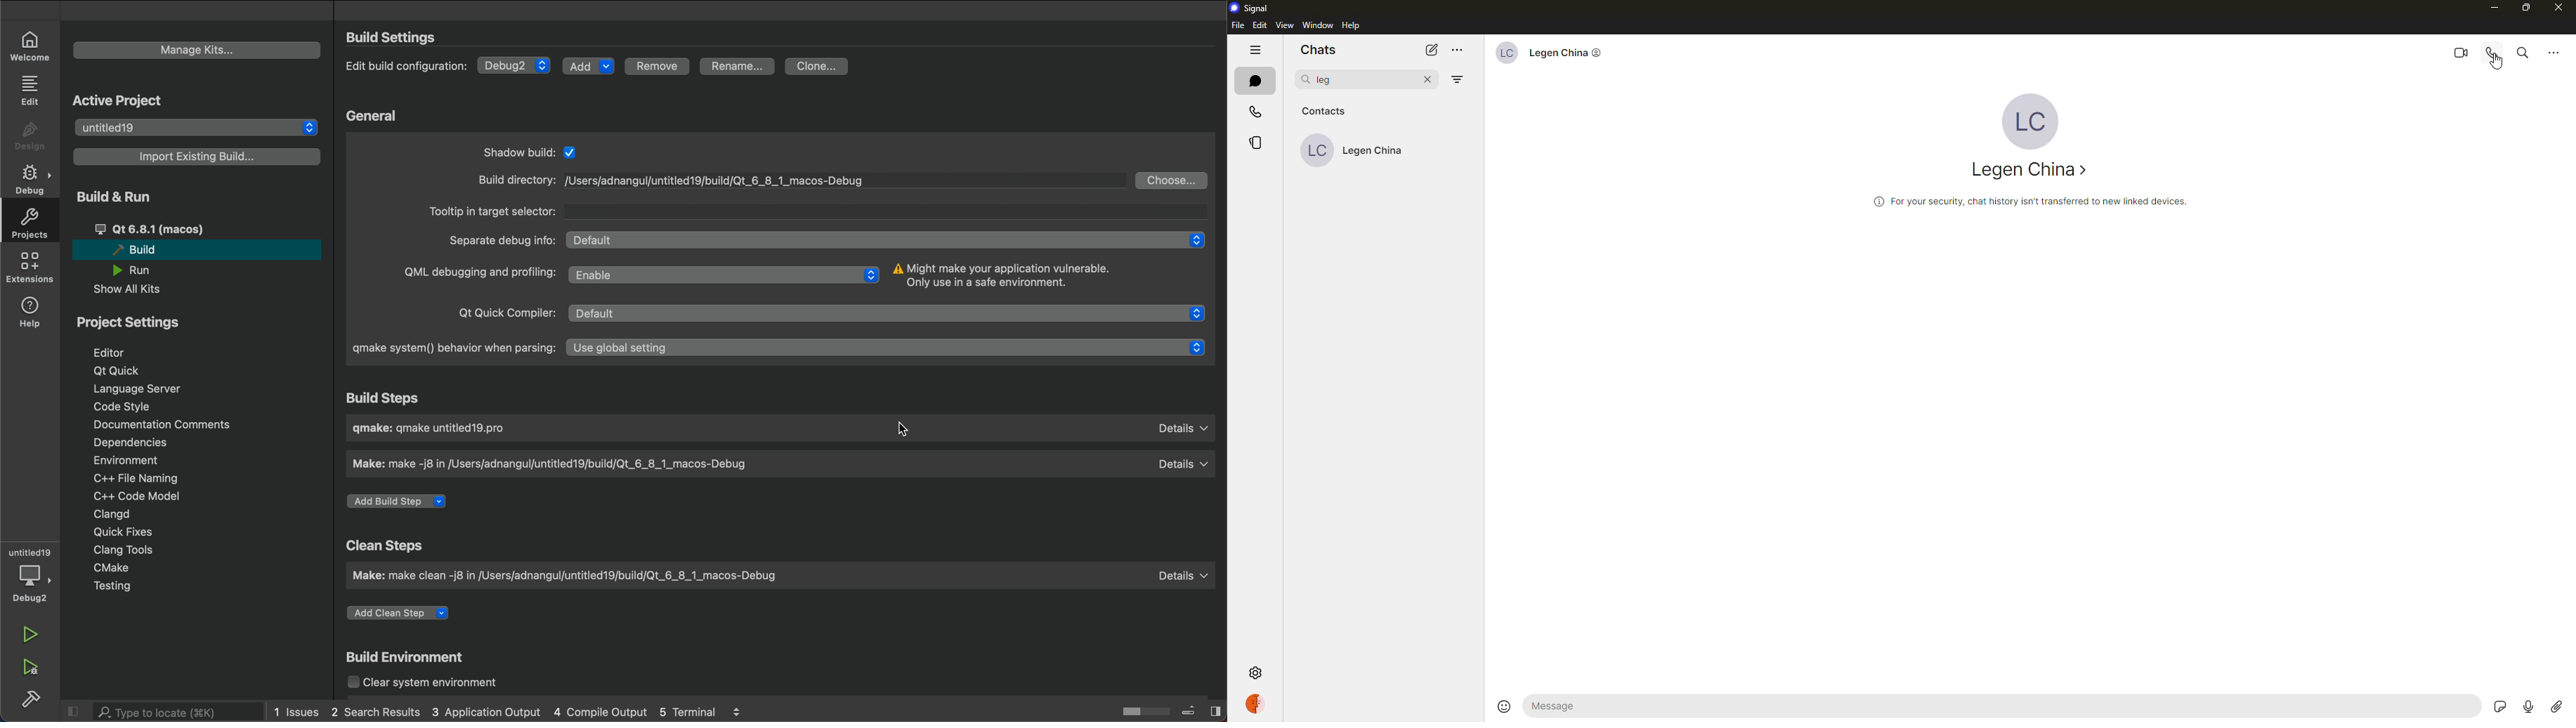 This screenshot has width=2576, height=728. Describe the element at coordinates (1257, 701) in the screenshot. I see `profile` at that location.